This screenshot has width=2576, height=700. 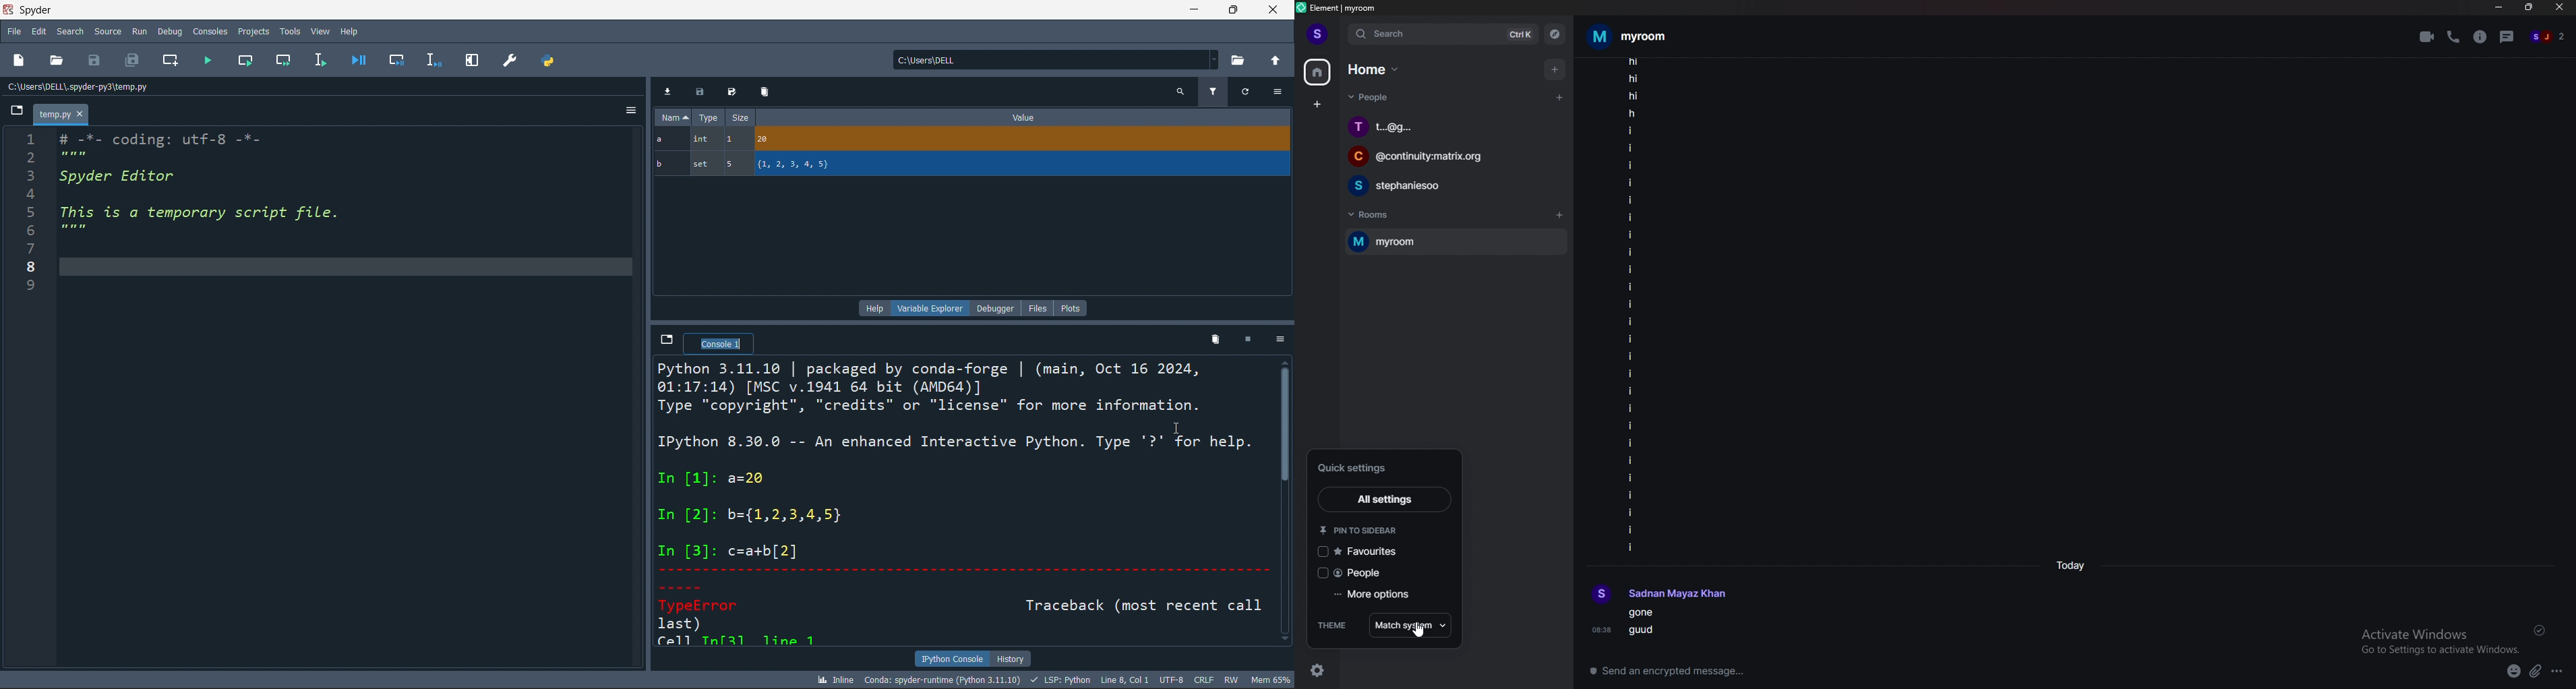 What do you see at coordinates (1278, 92) in the screenshot?
I see `options` at bounding box center [1278, 92].